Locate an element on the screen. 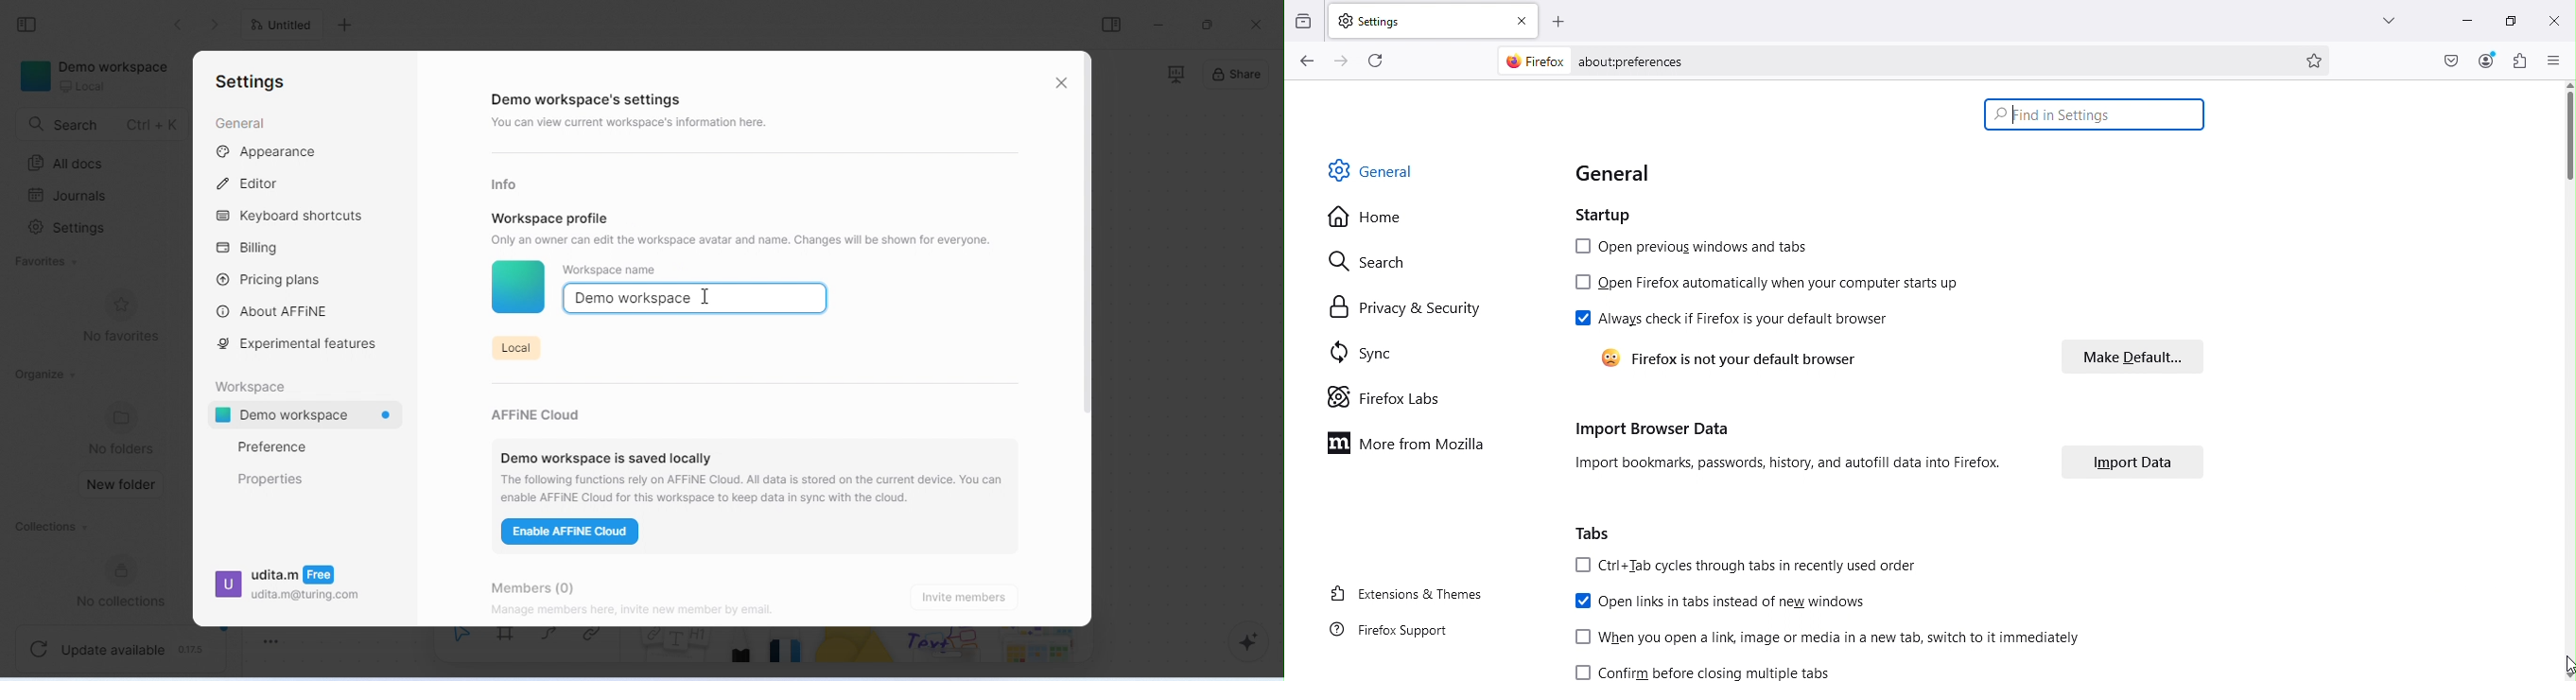 Image resolution: width=2576 pixels, height=700 pixels. Save to pocket is located at coordinates (2445, 60).